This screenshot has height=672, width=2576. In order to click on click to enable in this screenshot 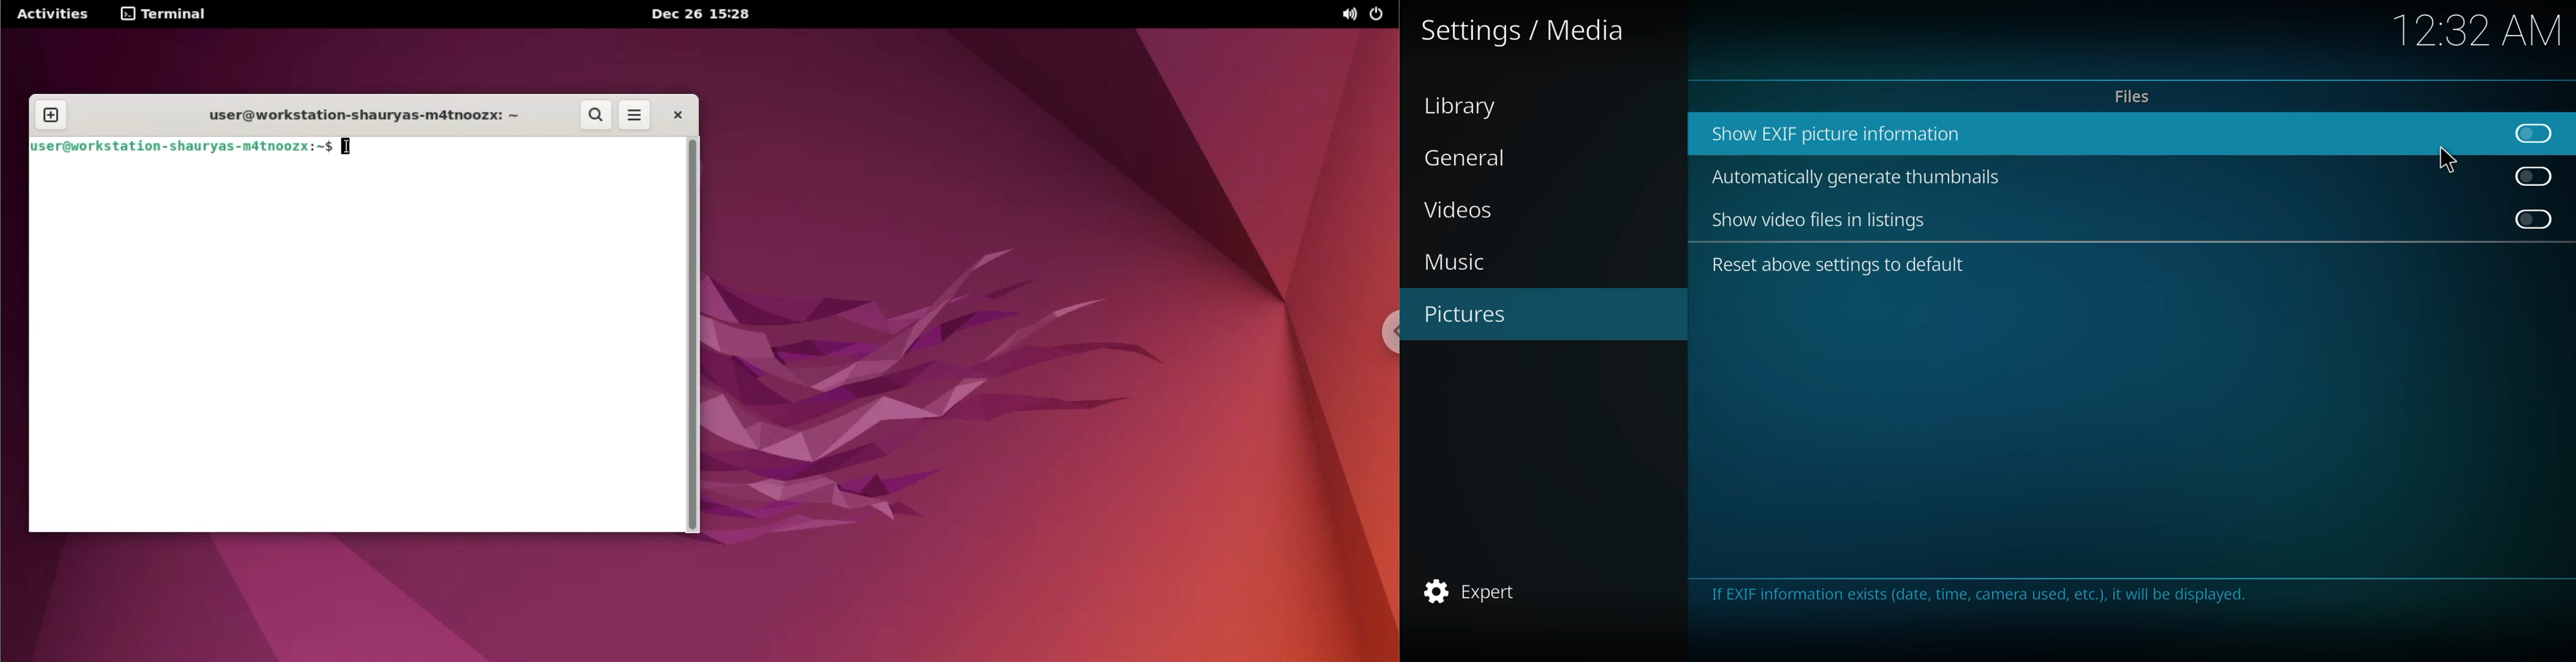, I will do `click(2530, 175)`.